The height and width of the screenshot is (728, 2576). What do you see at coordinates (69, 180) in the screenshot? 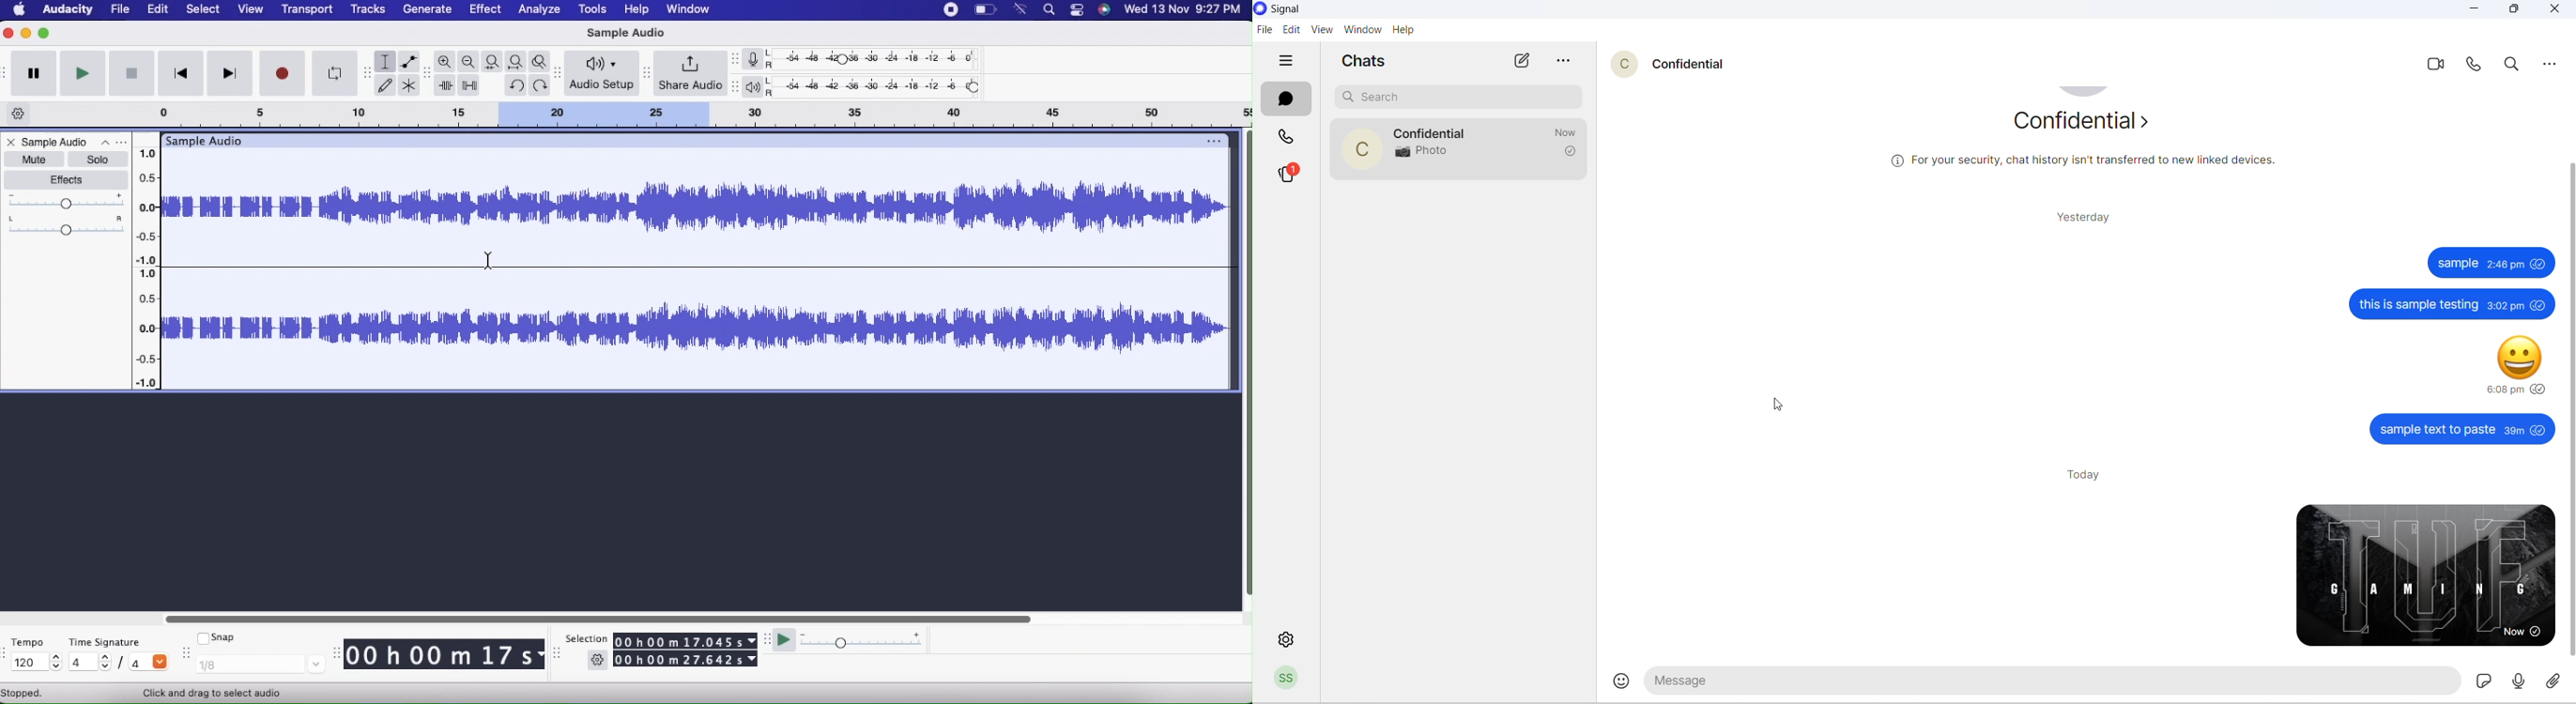
I see `Effects` at bounding box center [69, 180].